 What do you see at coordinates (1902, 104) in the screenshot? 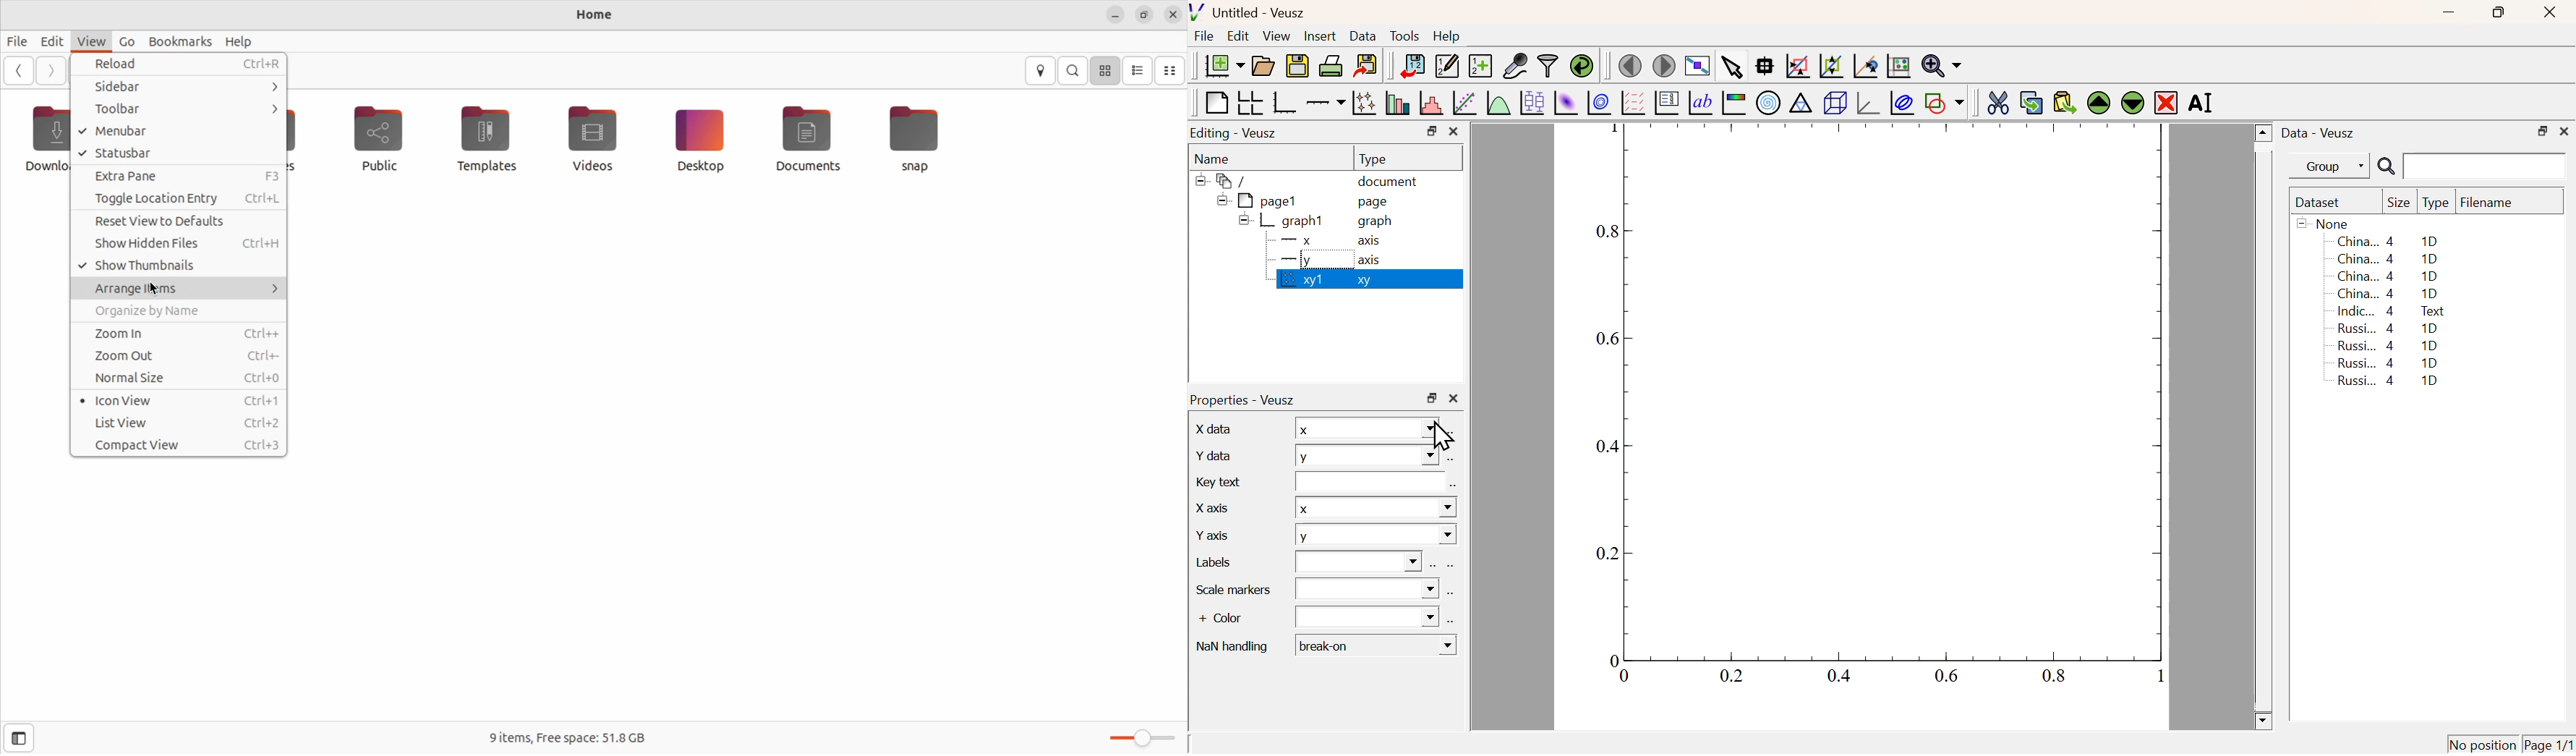
I see `Plot Covariance Ellipses` at bounding box center [1902, 104].